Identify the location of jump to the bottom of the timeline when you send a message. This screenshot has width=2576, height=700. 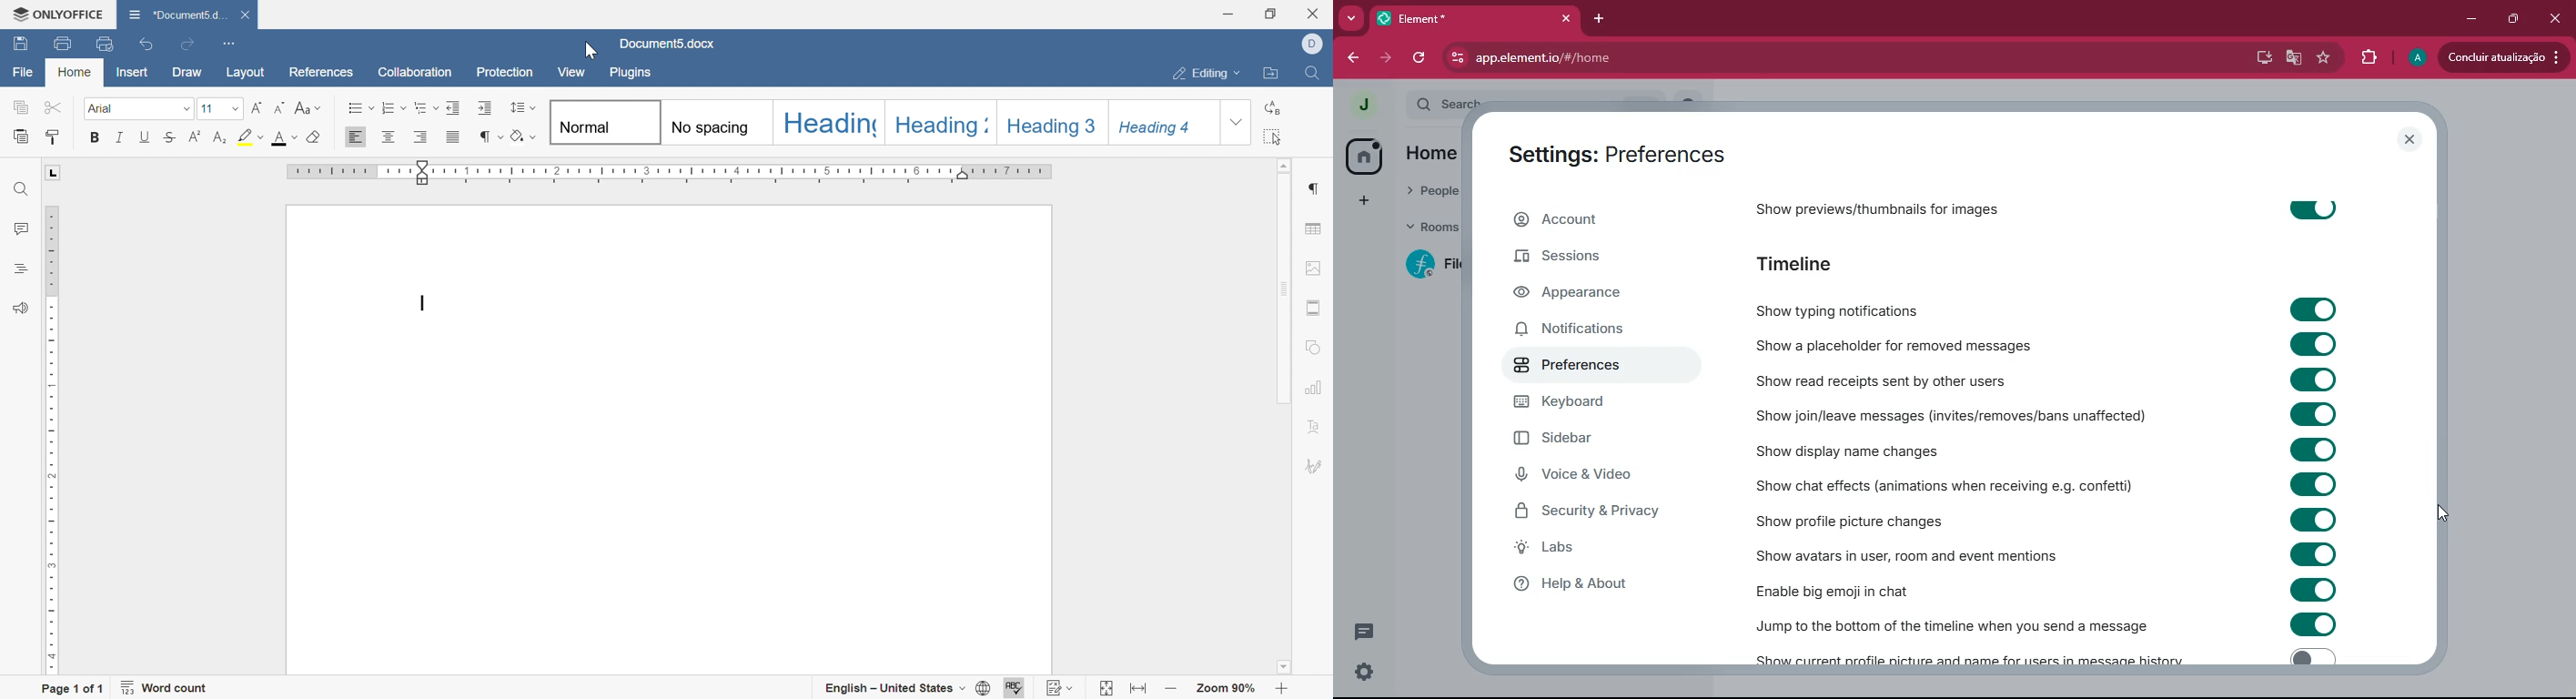
(1955, 621).